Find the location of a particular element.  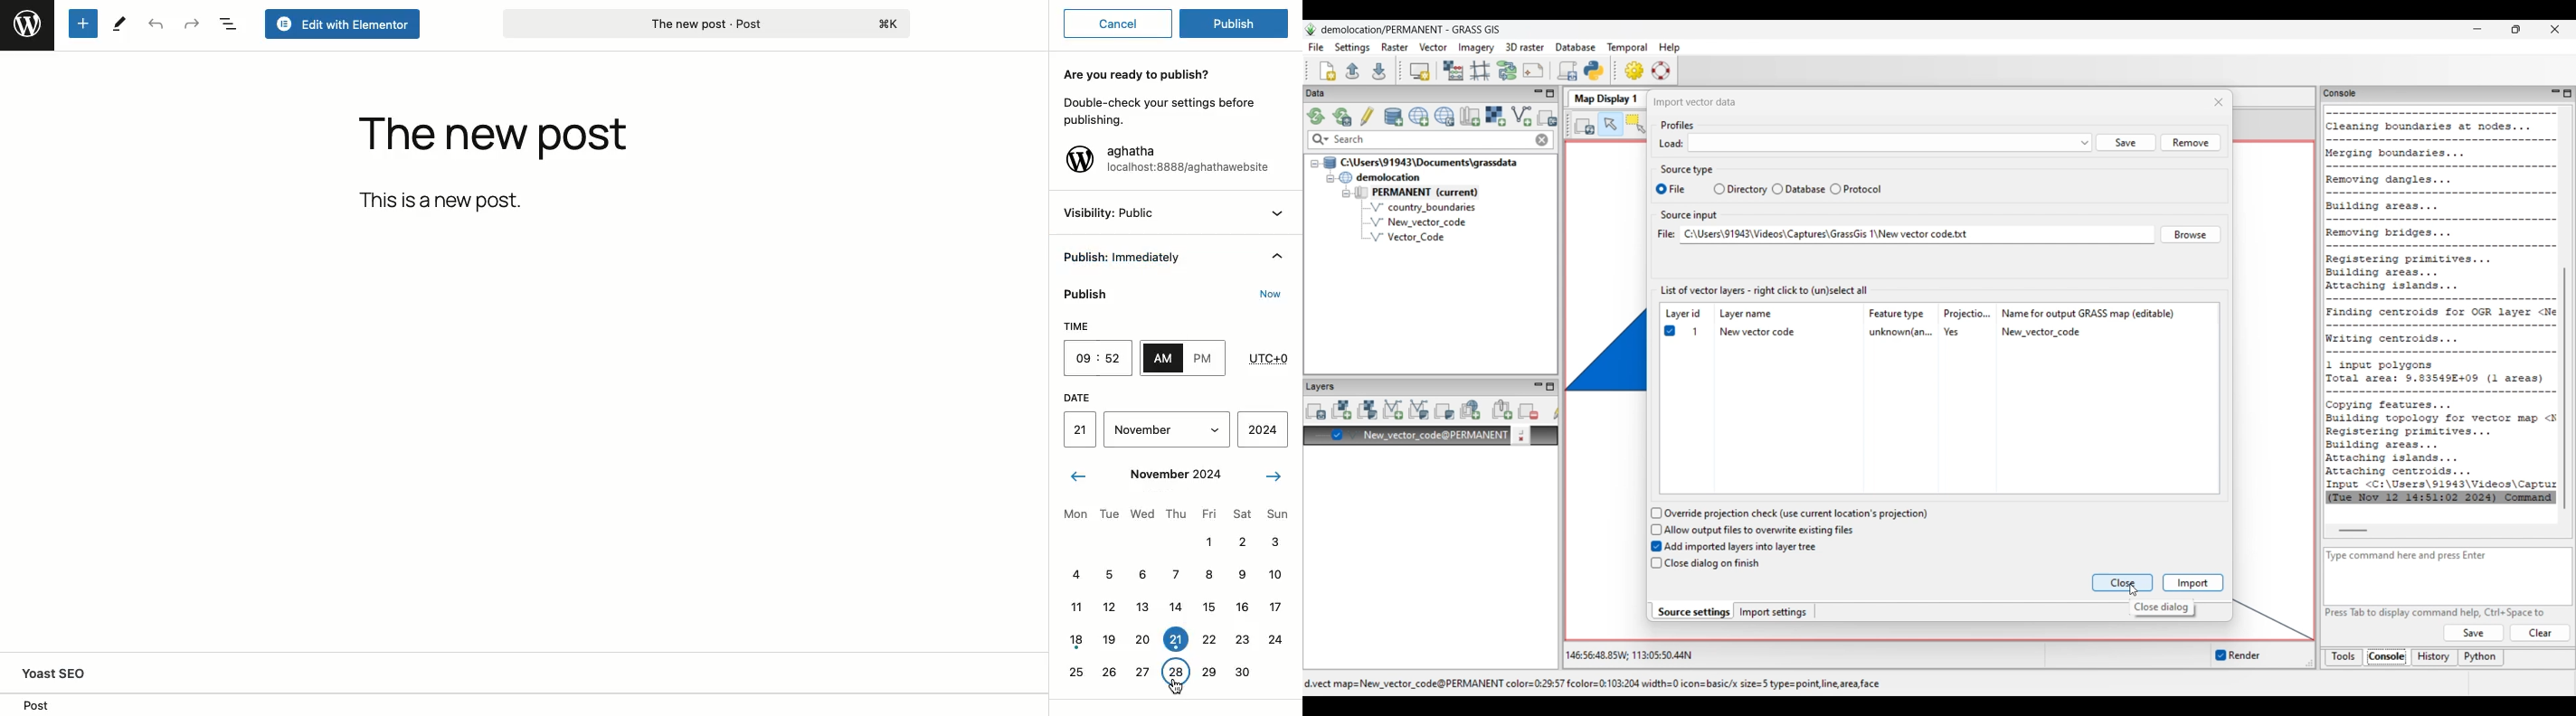

Publish is located at coordinates (1239, 21).